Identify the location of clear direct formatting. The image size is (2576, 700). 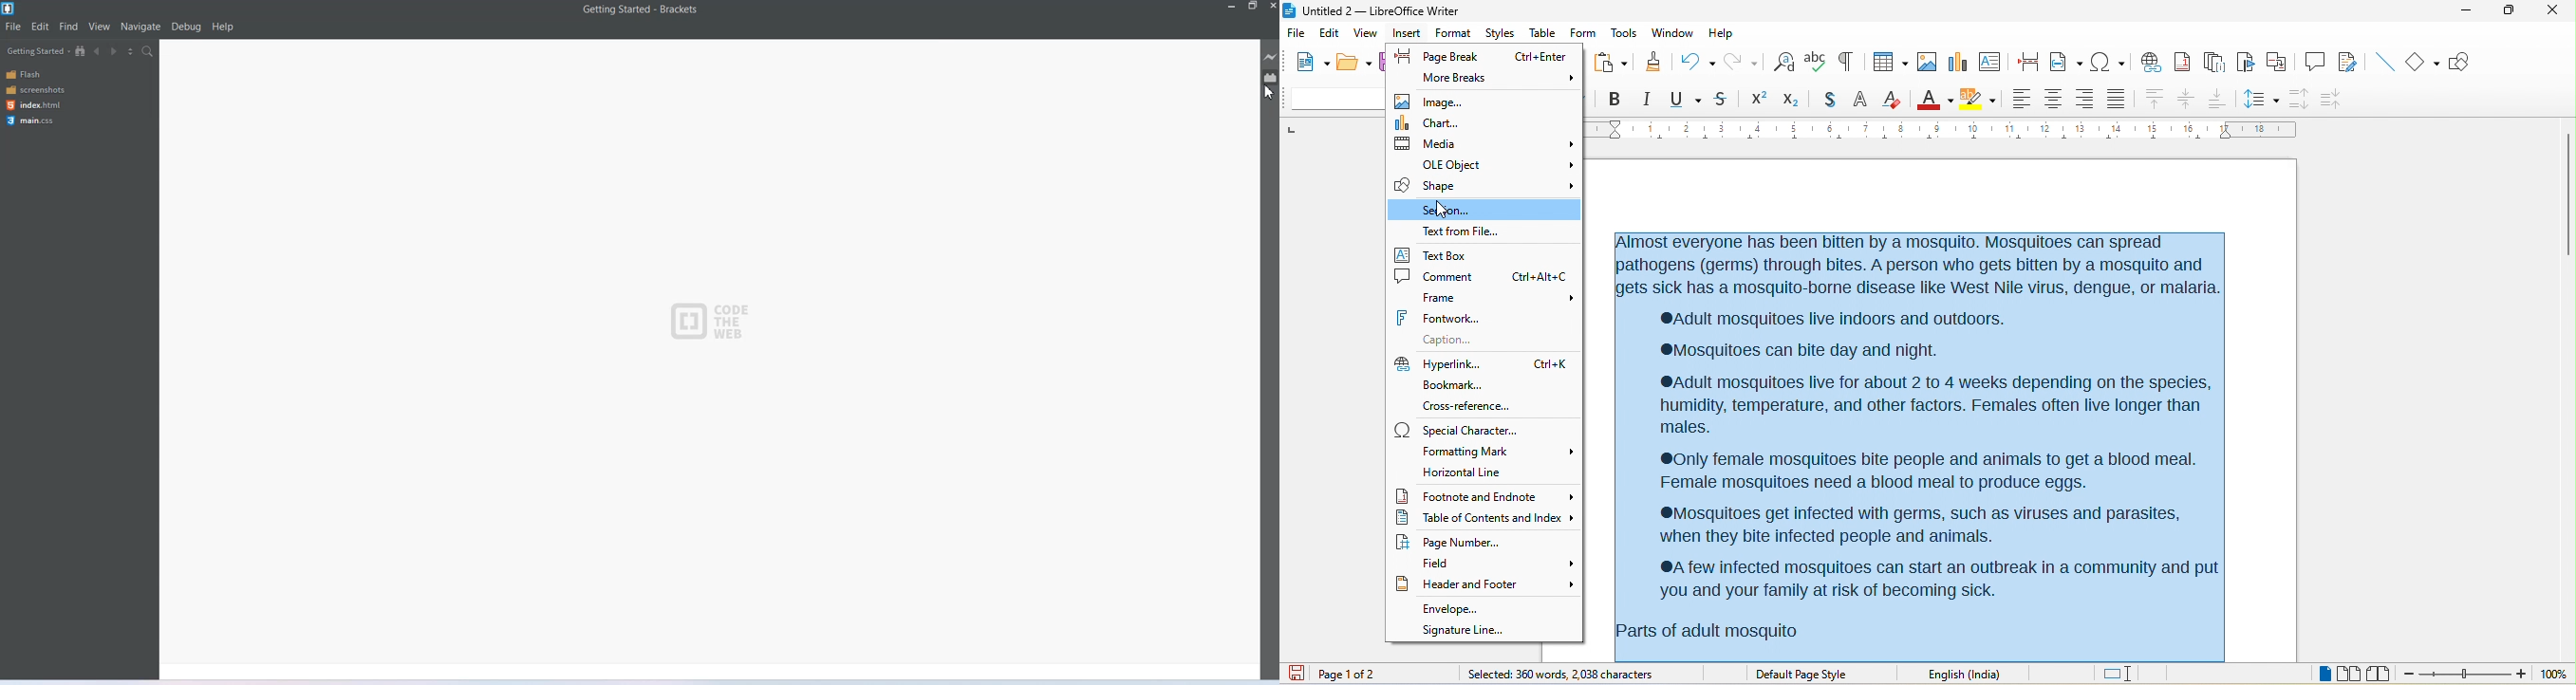
(1894, 97).